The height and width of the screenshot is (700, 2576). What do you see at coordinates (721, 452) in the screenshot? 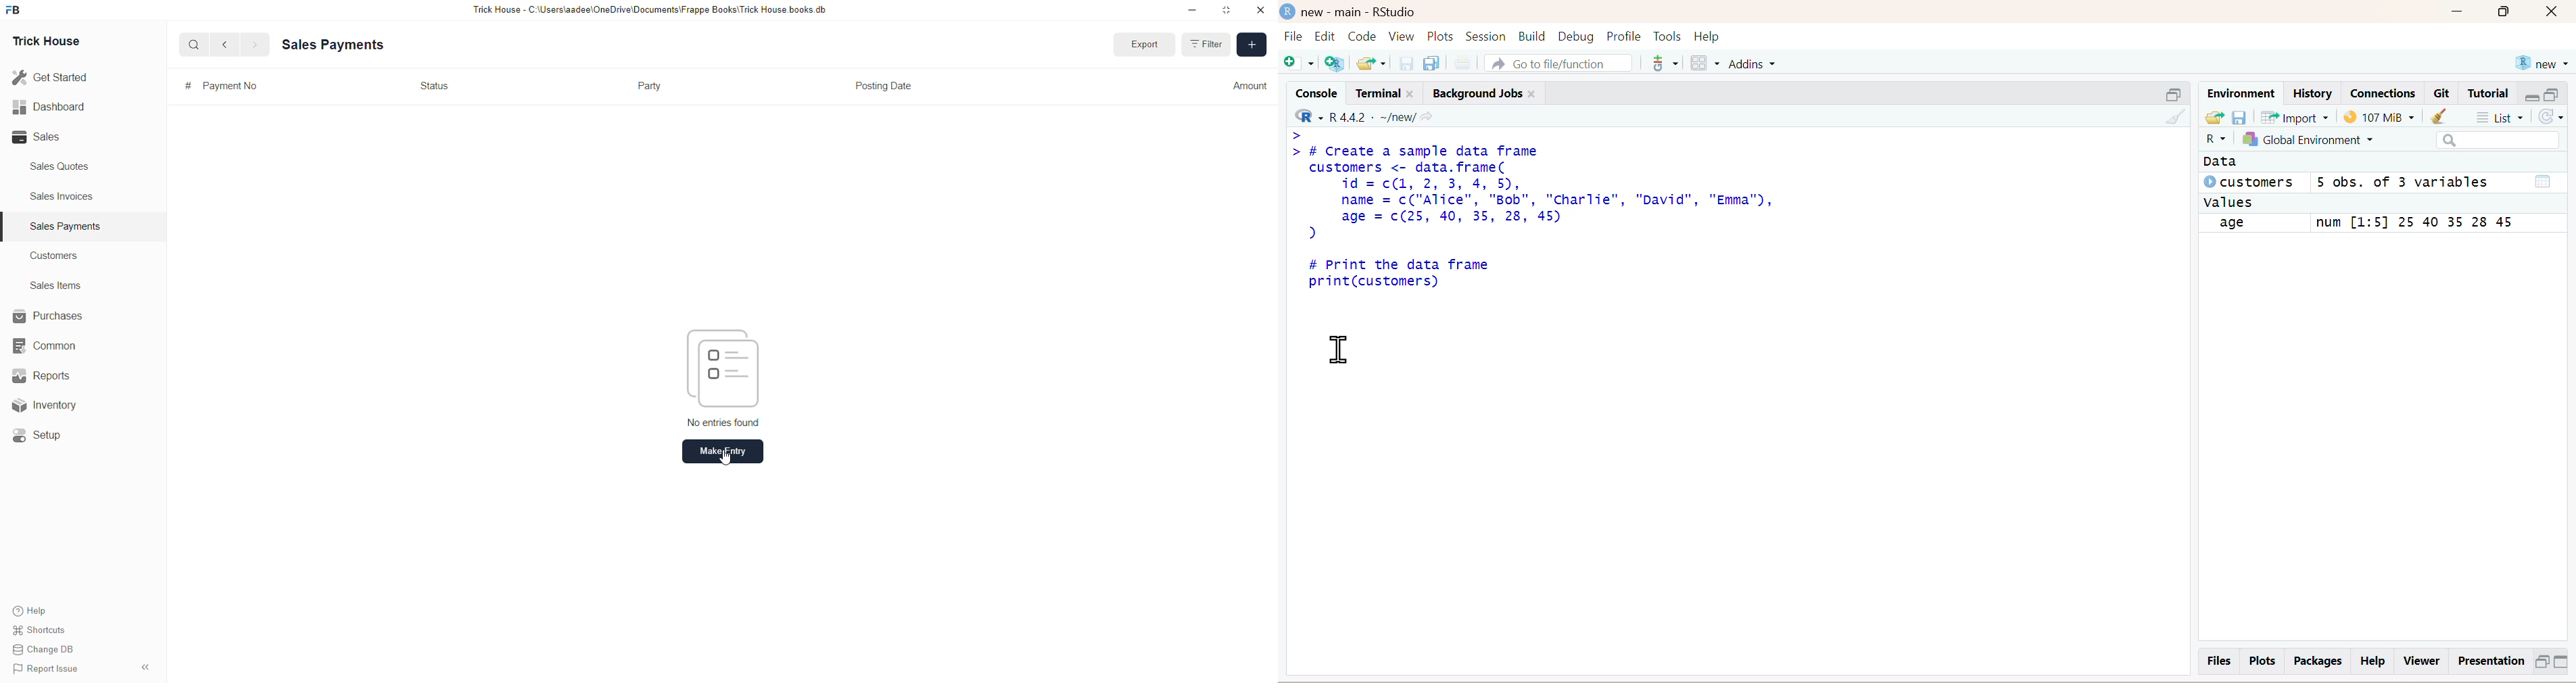
I see `Make Entry` at bounding box center [721, 452].